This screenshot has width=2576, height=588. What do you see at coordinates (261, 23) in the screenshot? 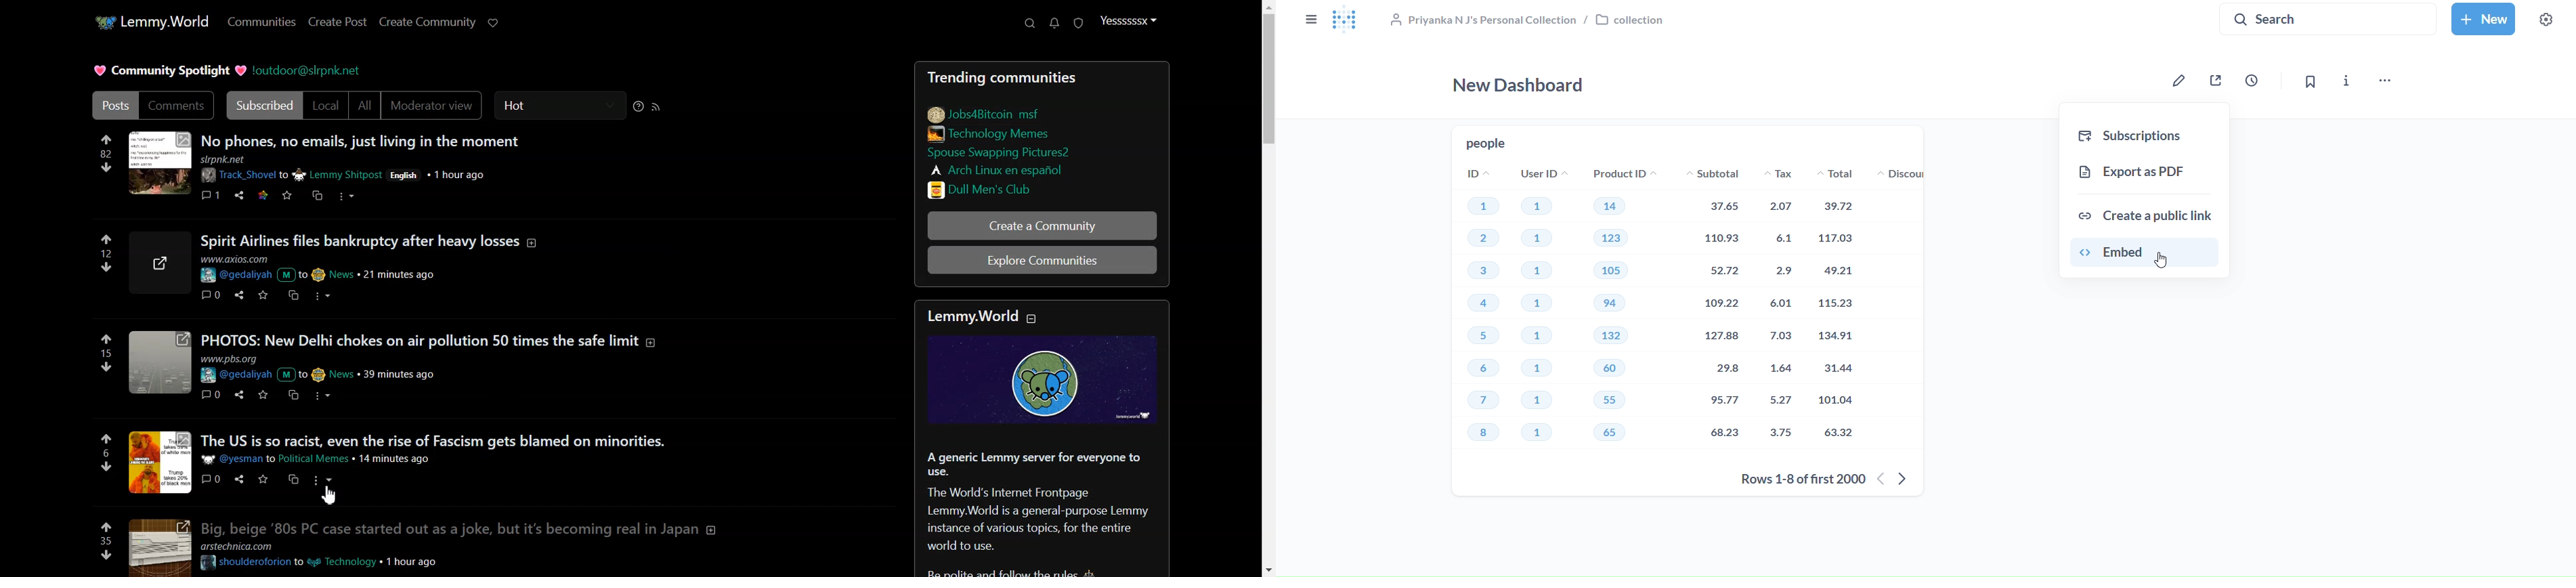
I see `Communities` at bounding box center [261, 23].